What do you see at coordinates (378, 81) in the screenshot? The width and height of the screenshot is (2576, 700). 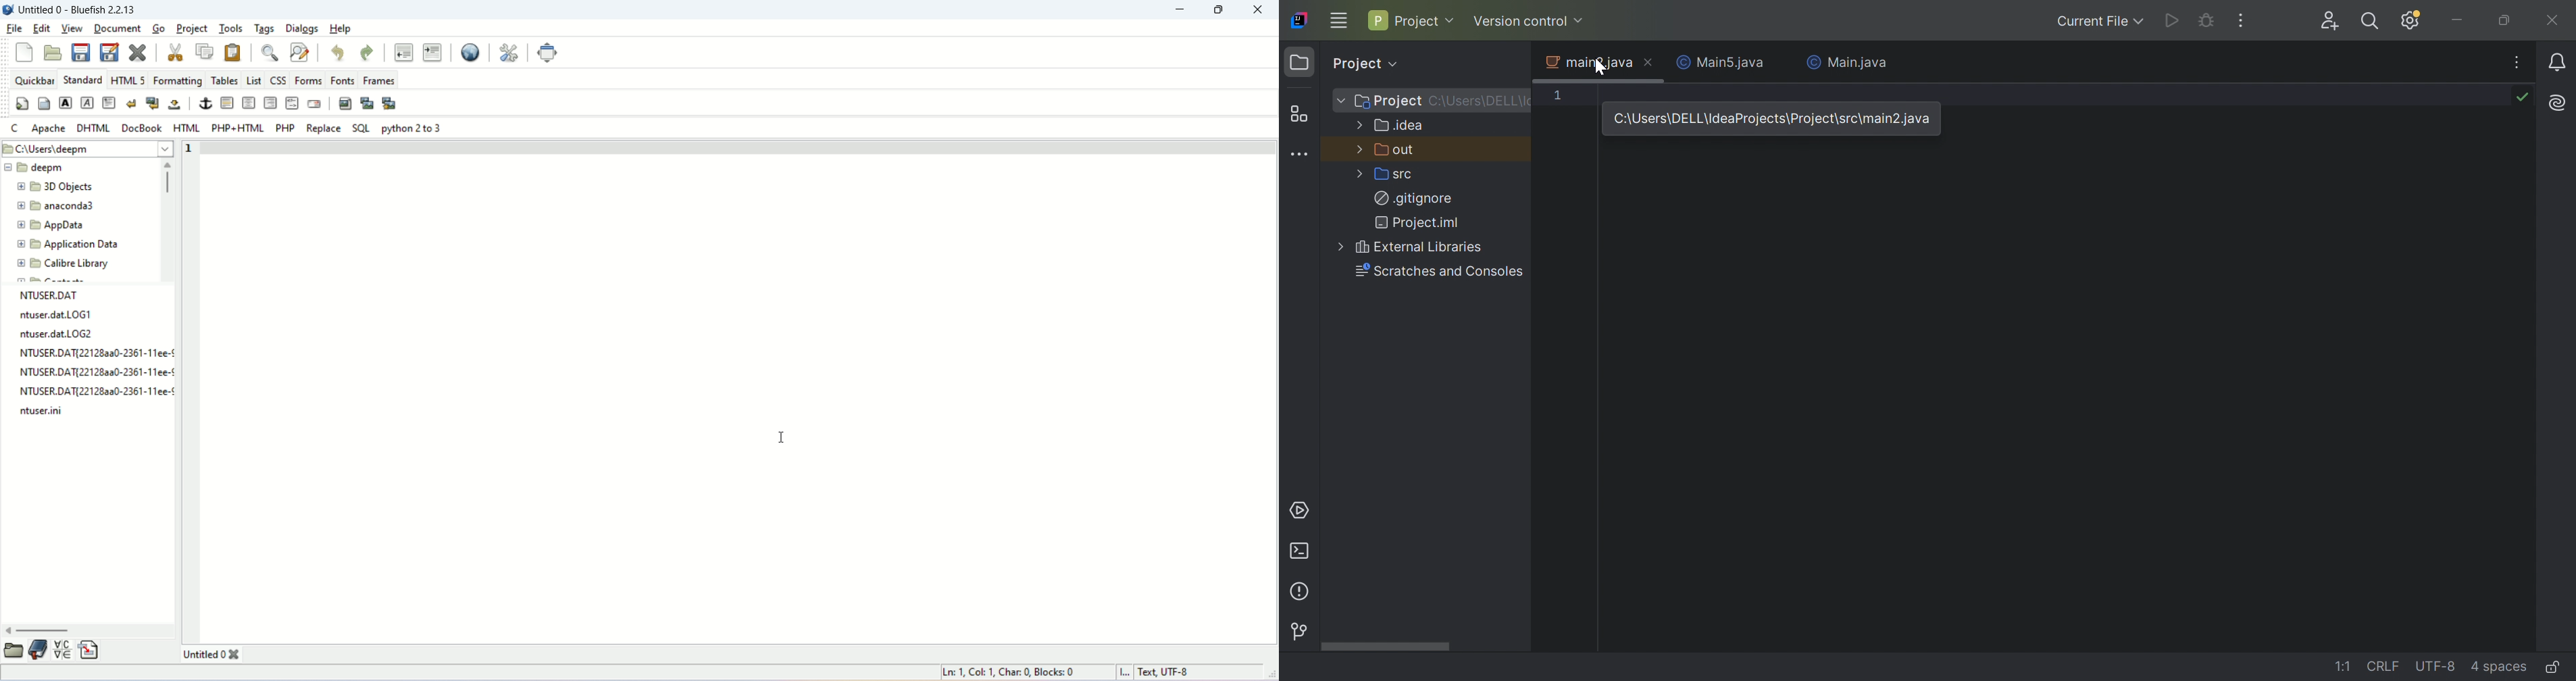 I see `frames` at bounding box center [378, 81].